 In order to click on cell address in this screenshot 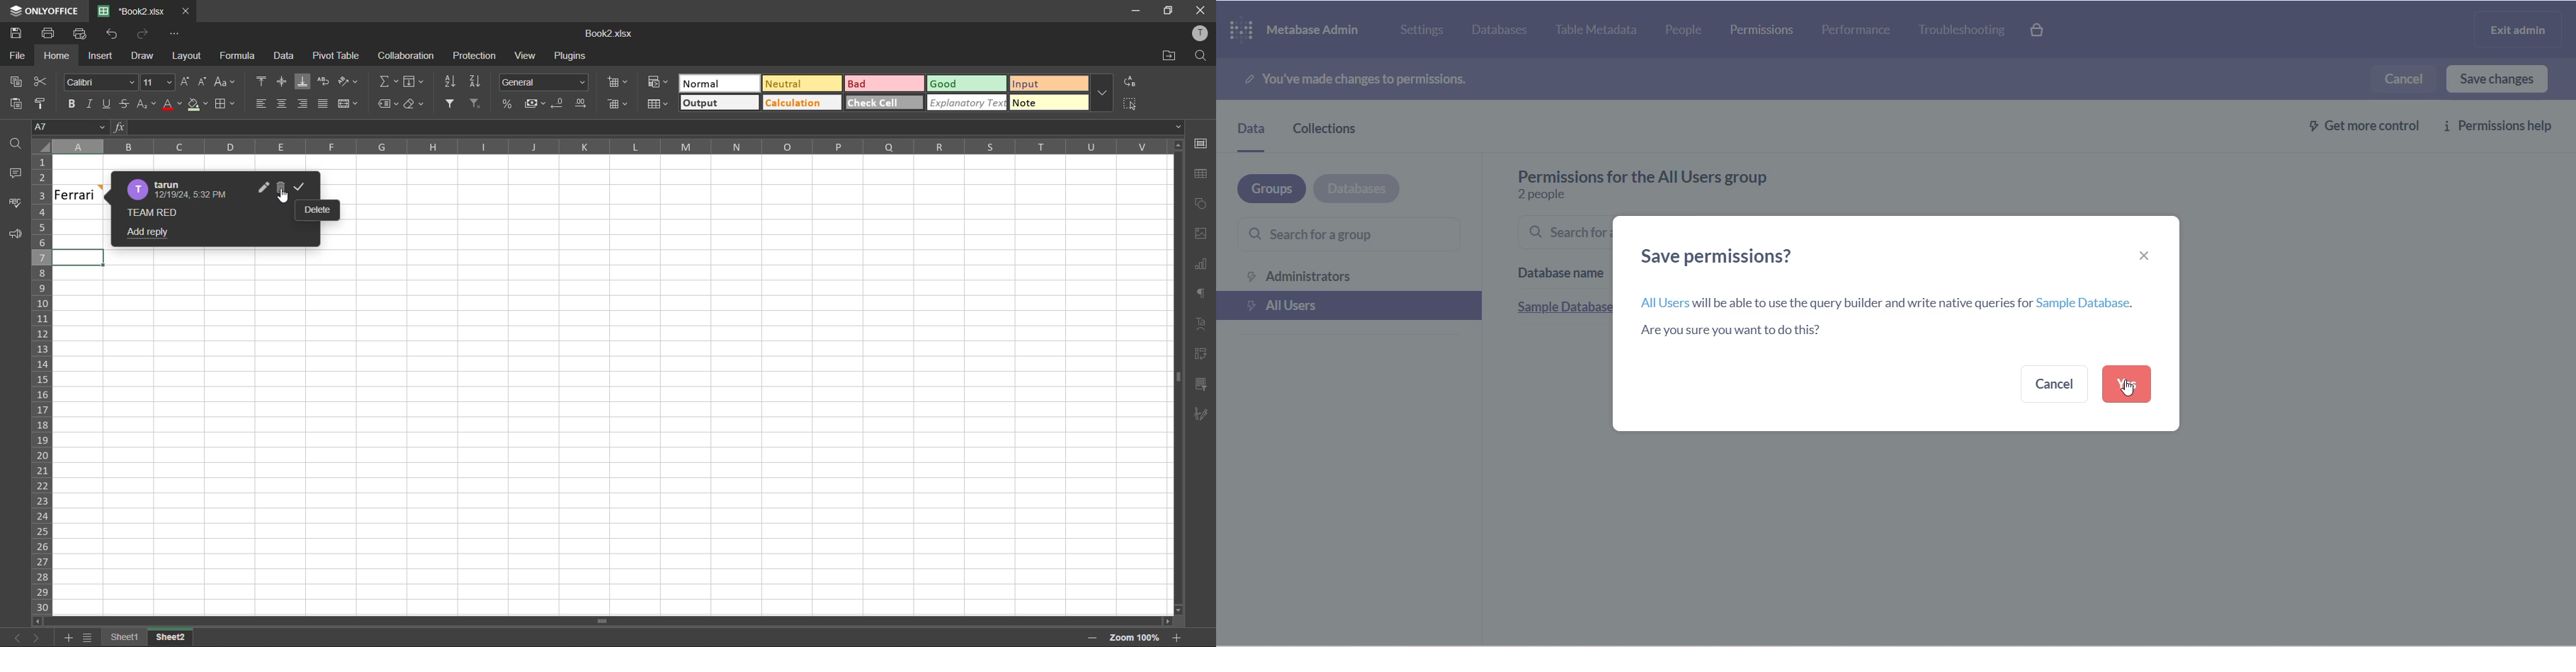, I will do `click(69, 127)`.